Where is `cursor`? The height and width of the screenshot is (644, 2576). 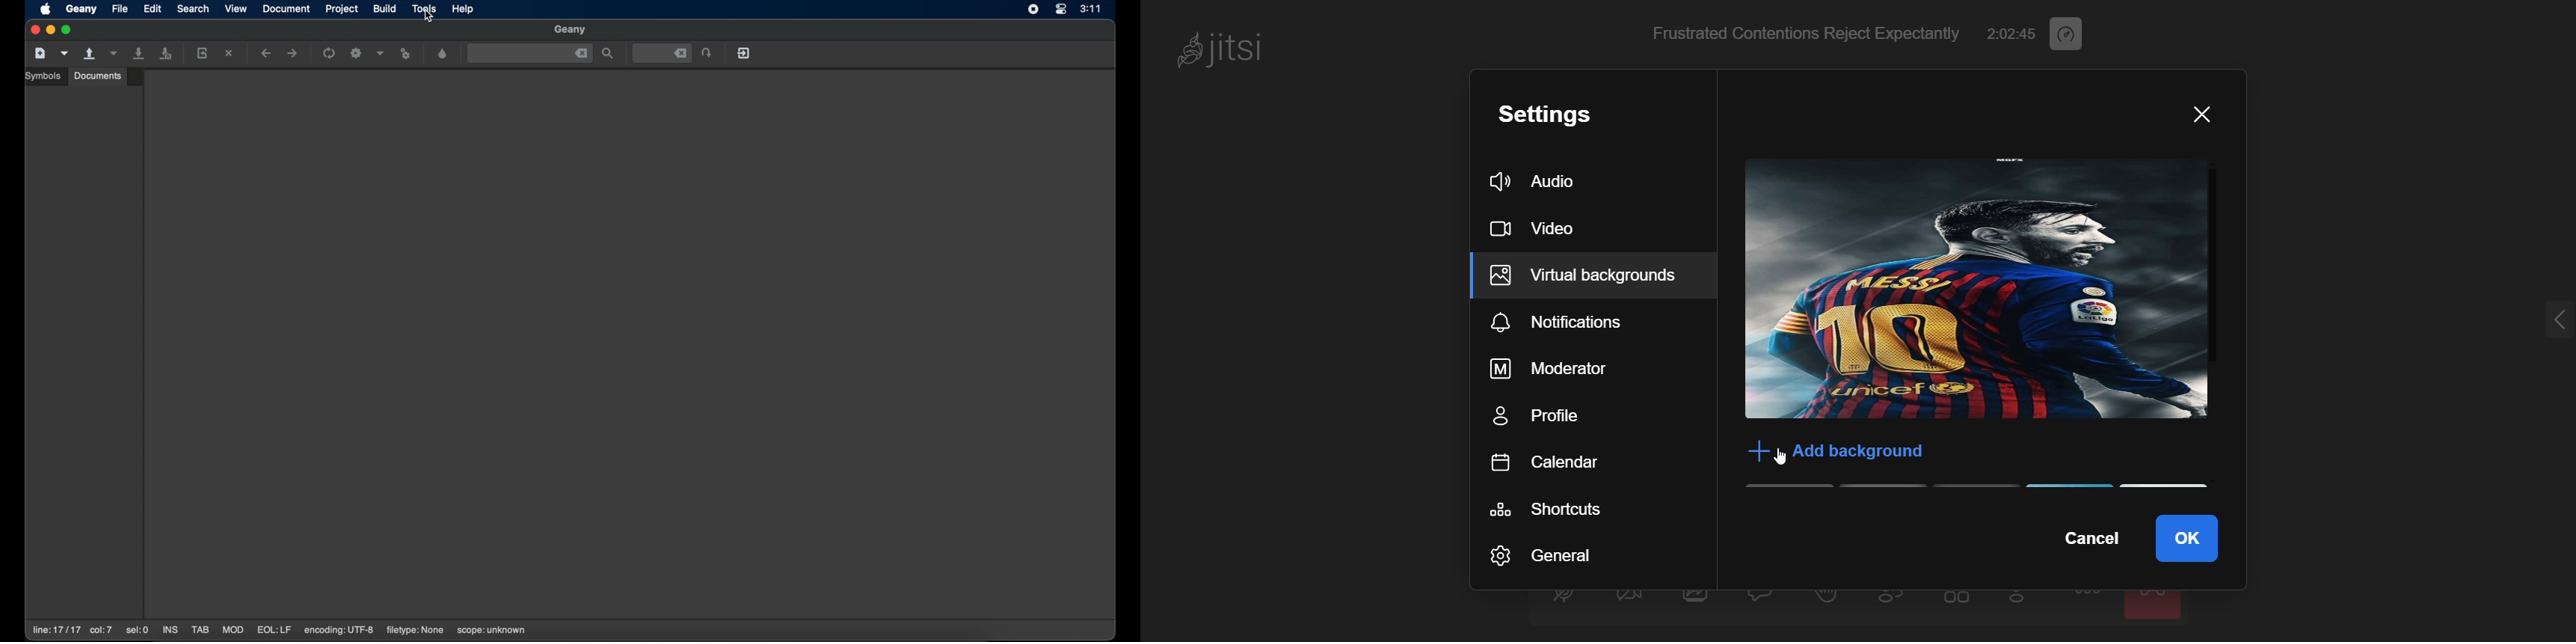 cursor is located at coordinates (429, 20).